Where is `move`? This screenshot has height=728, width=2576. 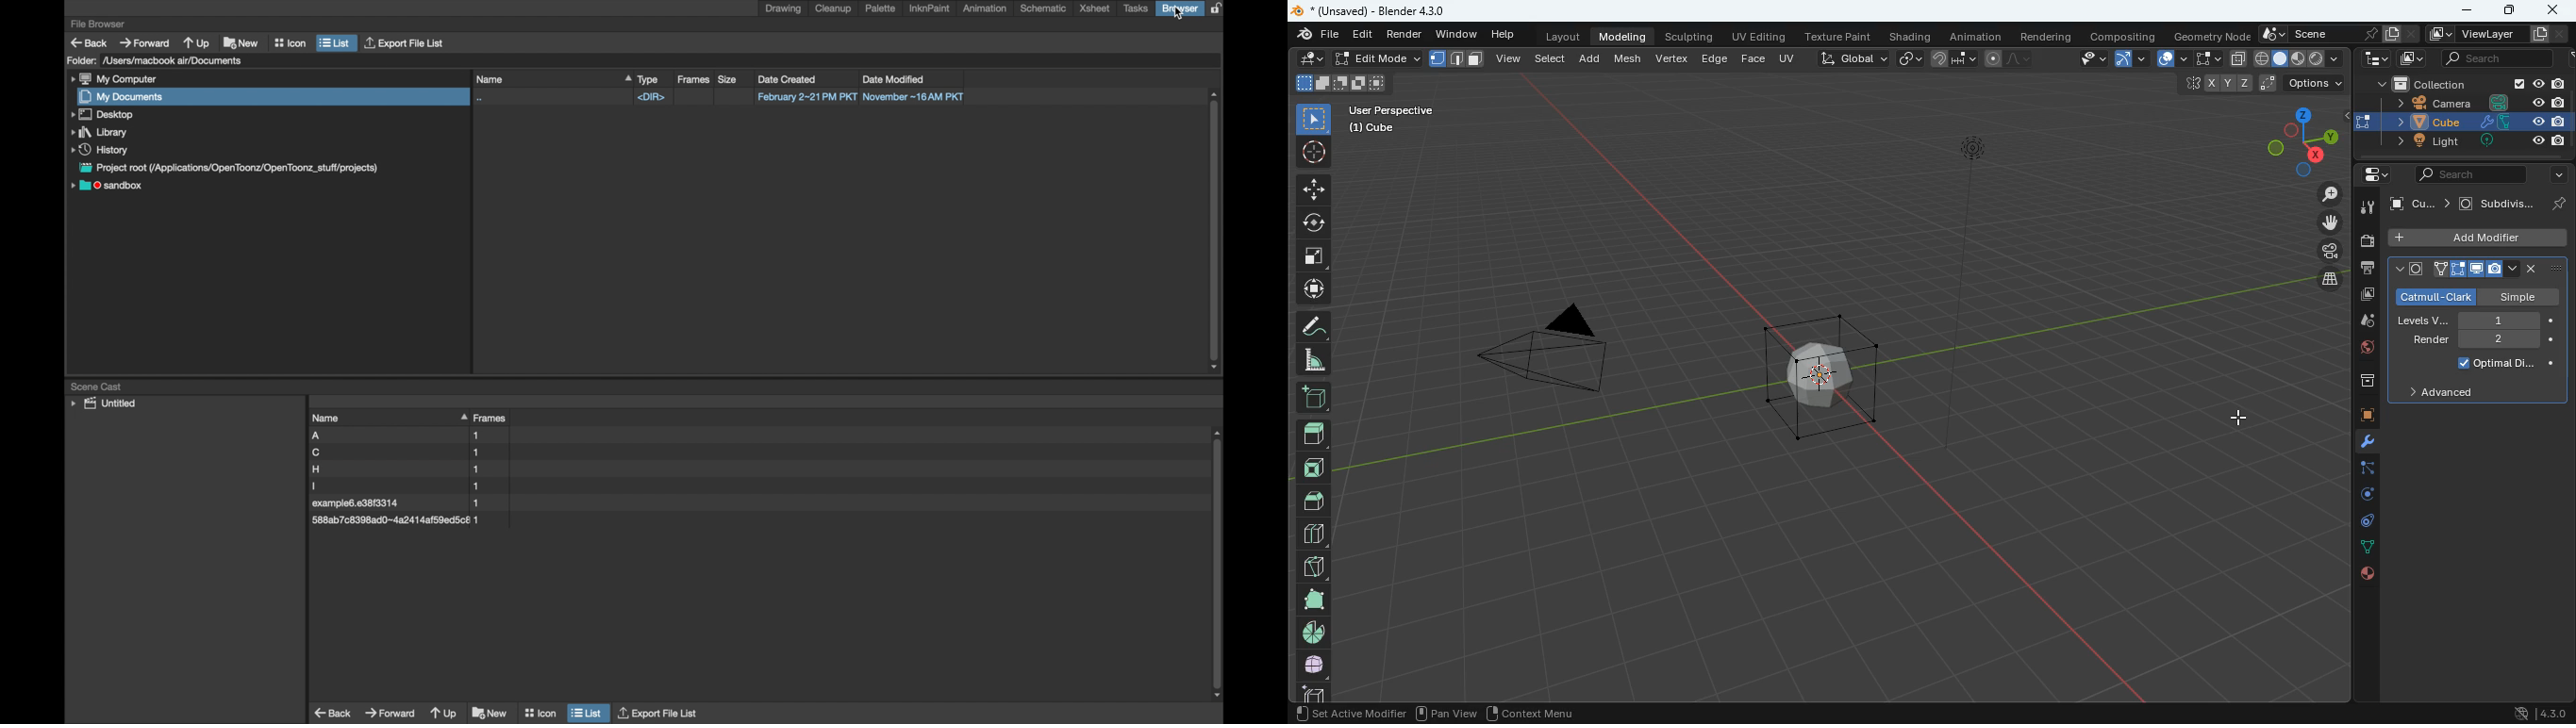
move is located at coordinates (1314, 189).